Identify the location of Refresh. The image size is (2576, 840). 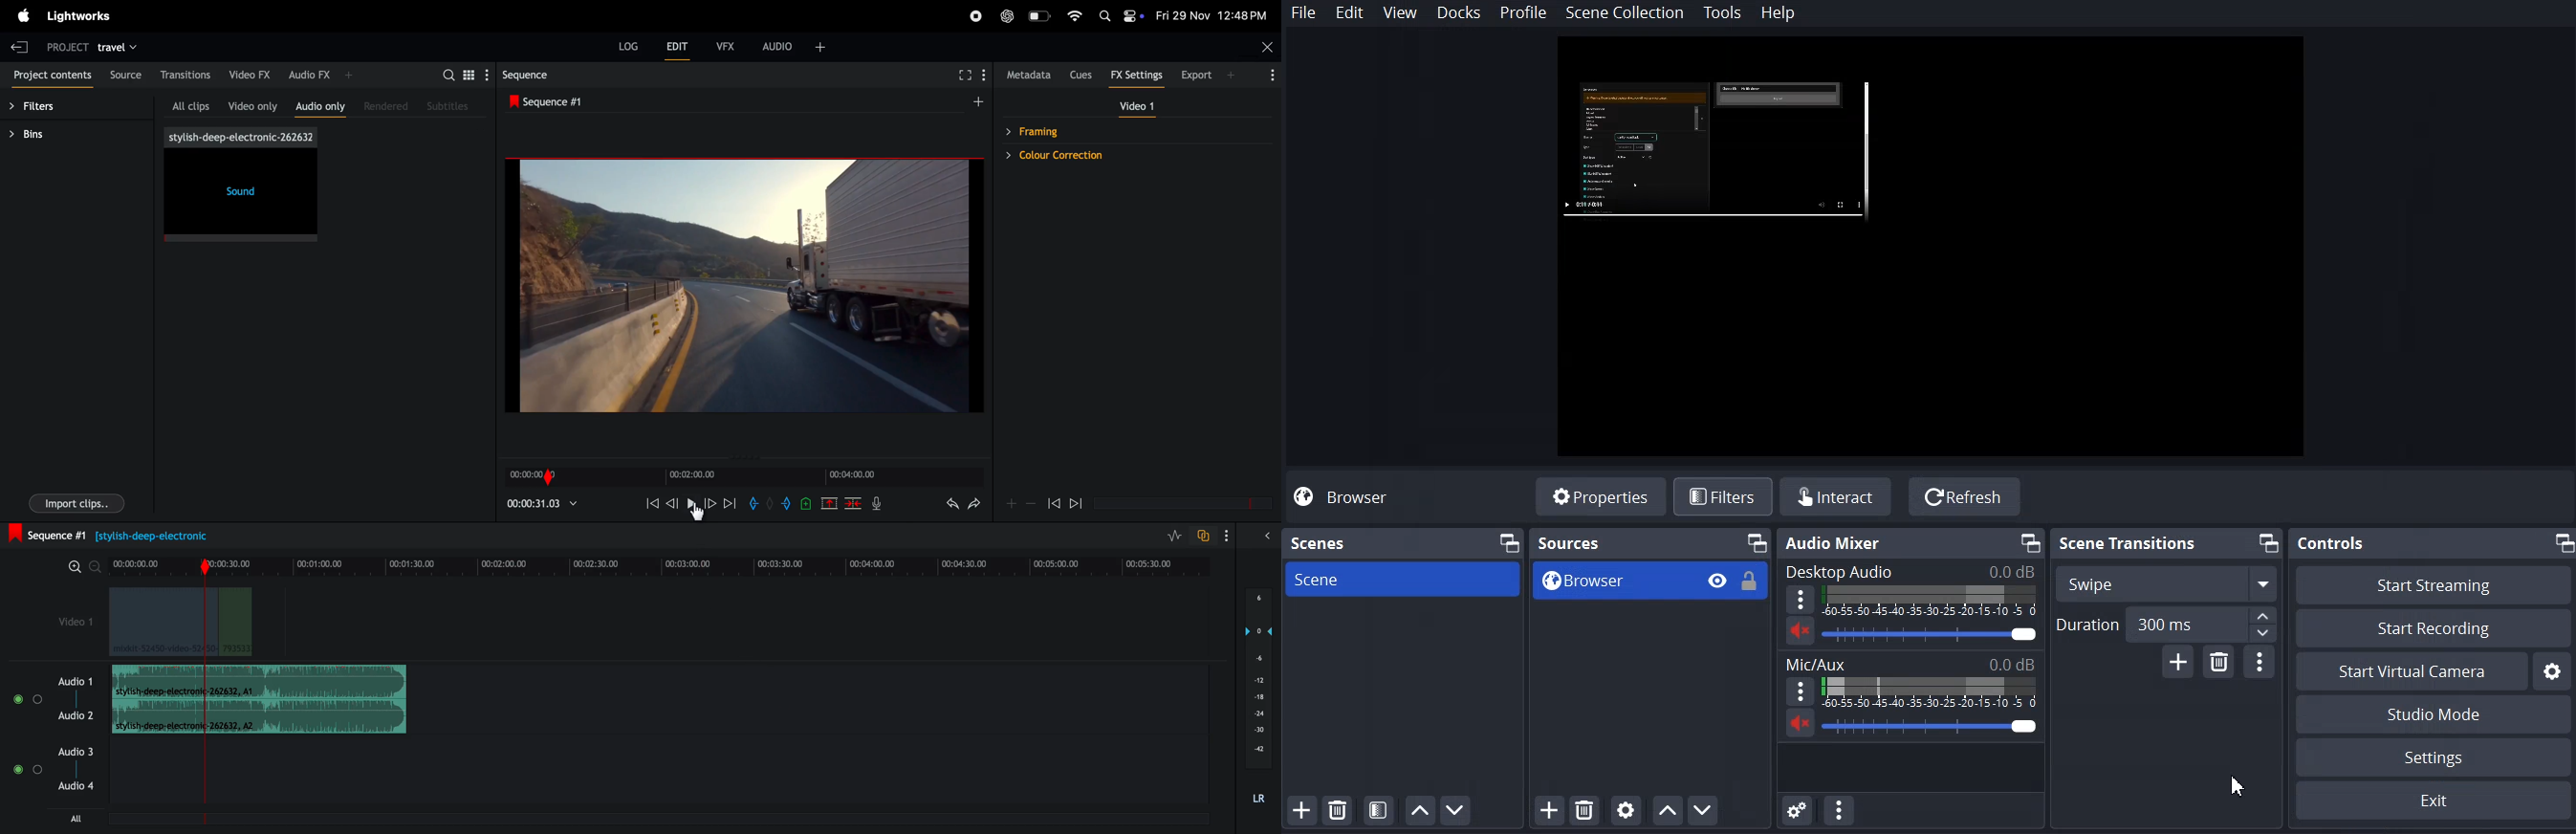
(1965, 496).